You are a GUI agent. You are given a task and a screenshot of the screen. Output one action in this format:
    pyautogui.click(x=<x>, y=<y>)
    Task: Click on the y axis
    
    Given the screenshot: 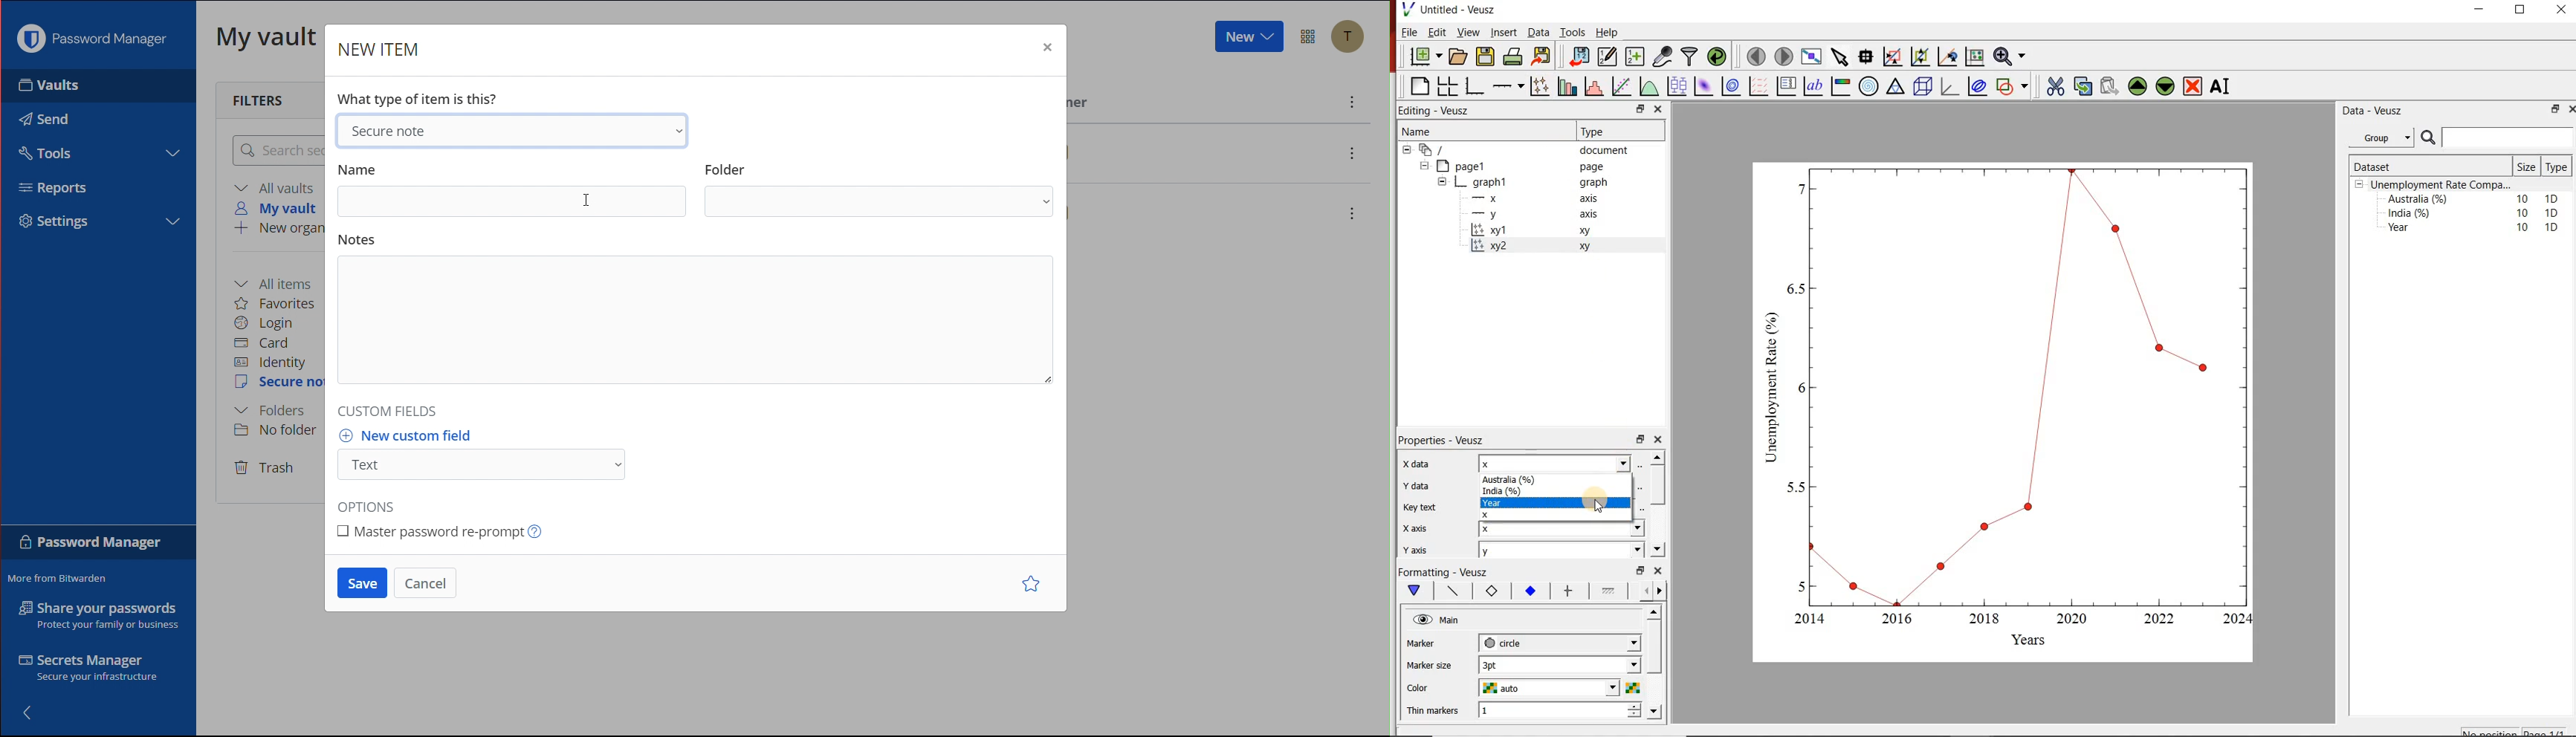 What is the action you would take?
    pyautogui.click(x=1424, y=548)
    